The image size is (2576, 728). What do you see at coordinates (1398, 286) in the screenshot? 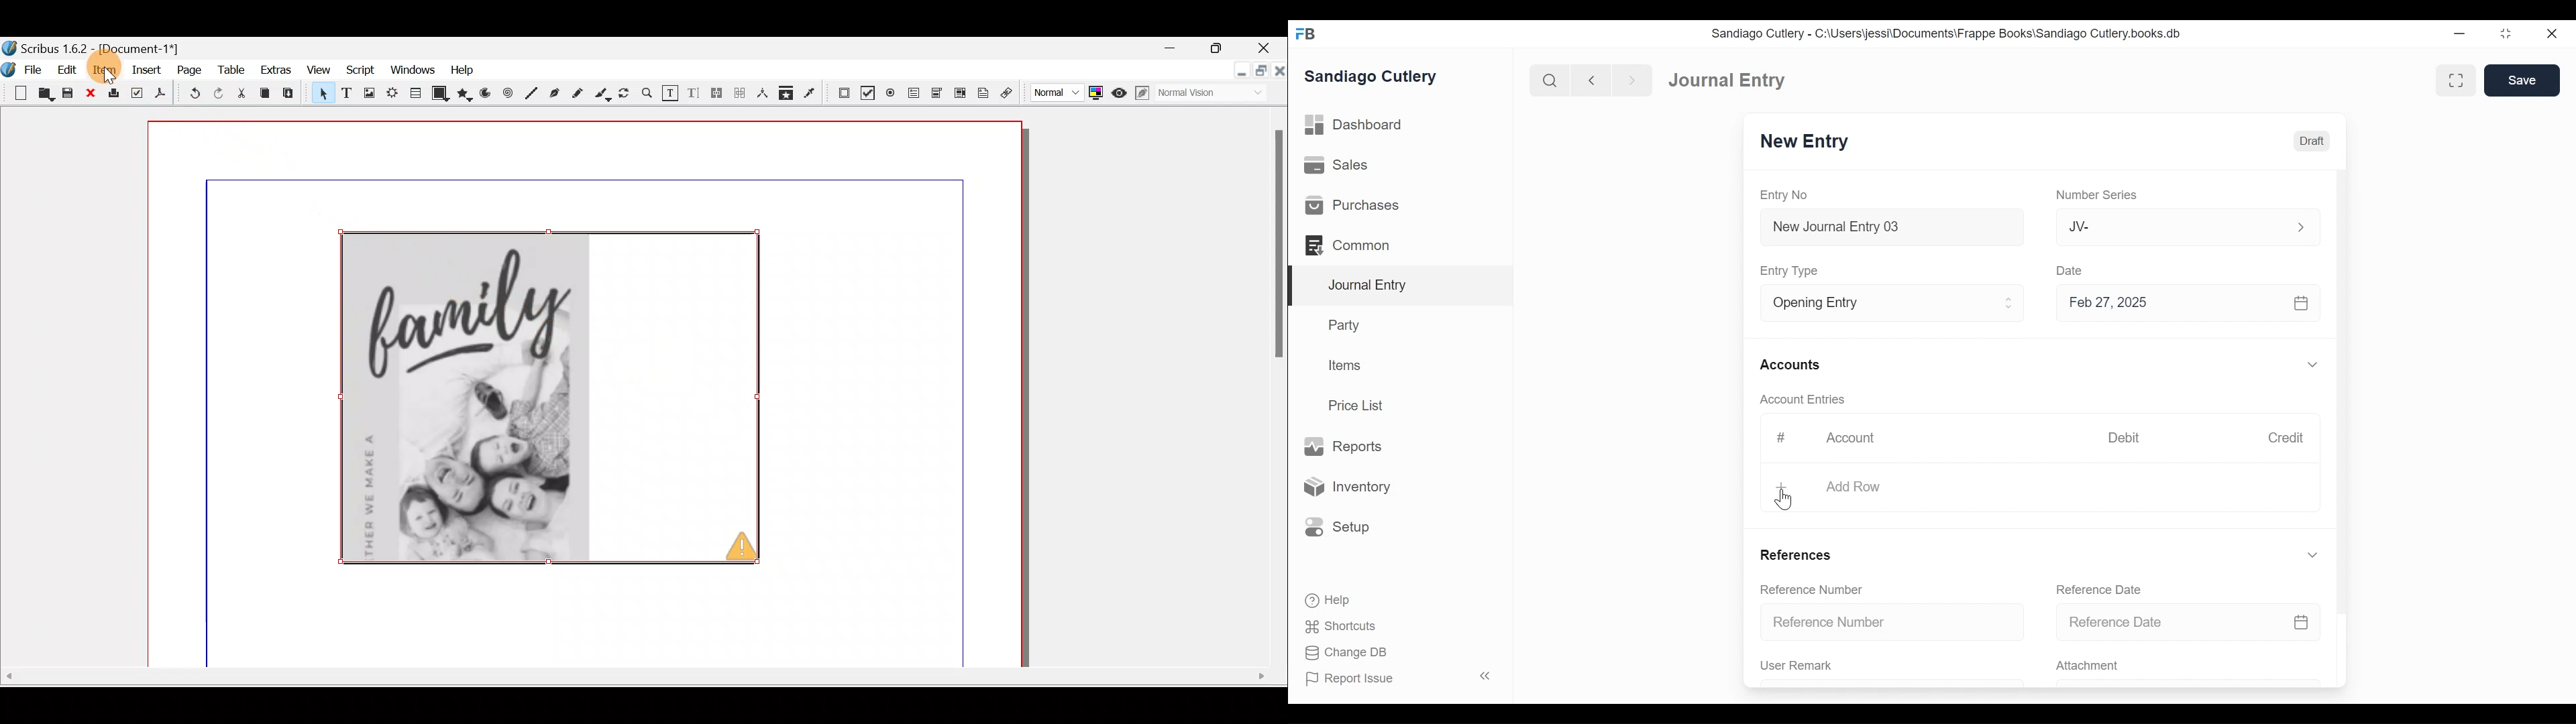
I see `Journal Entry` at bounding box center [1398, 286].